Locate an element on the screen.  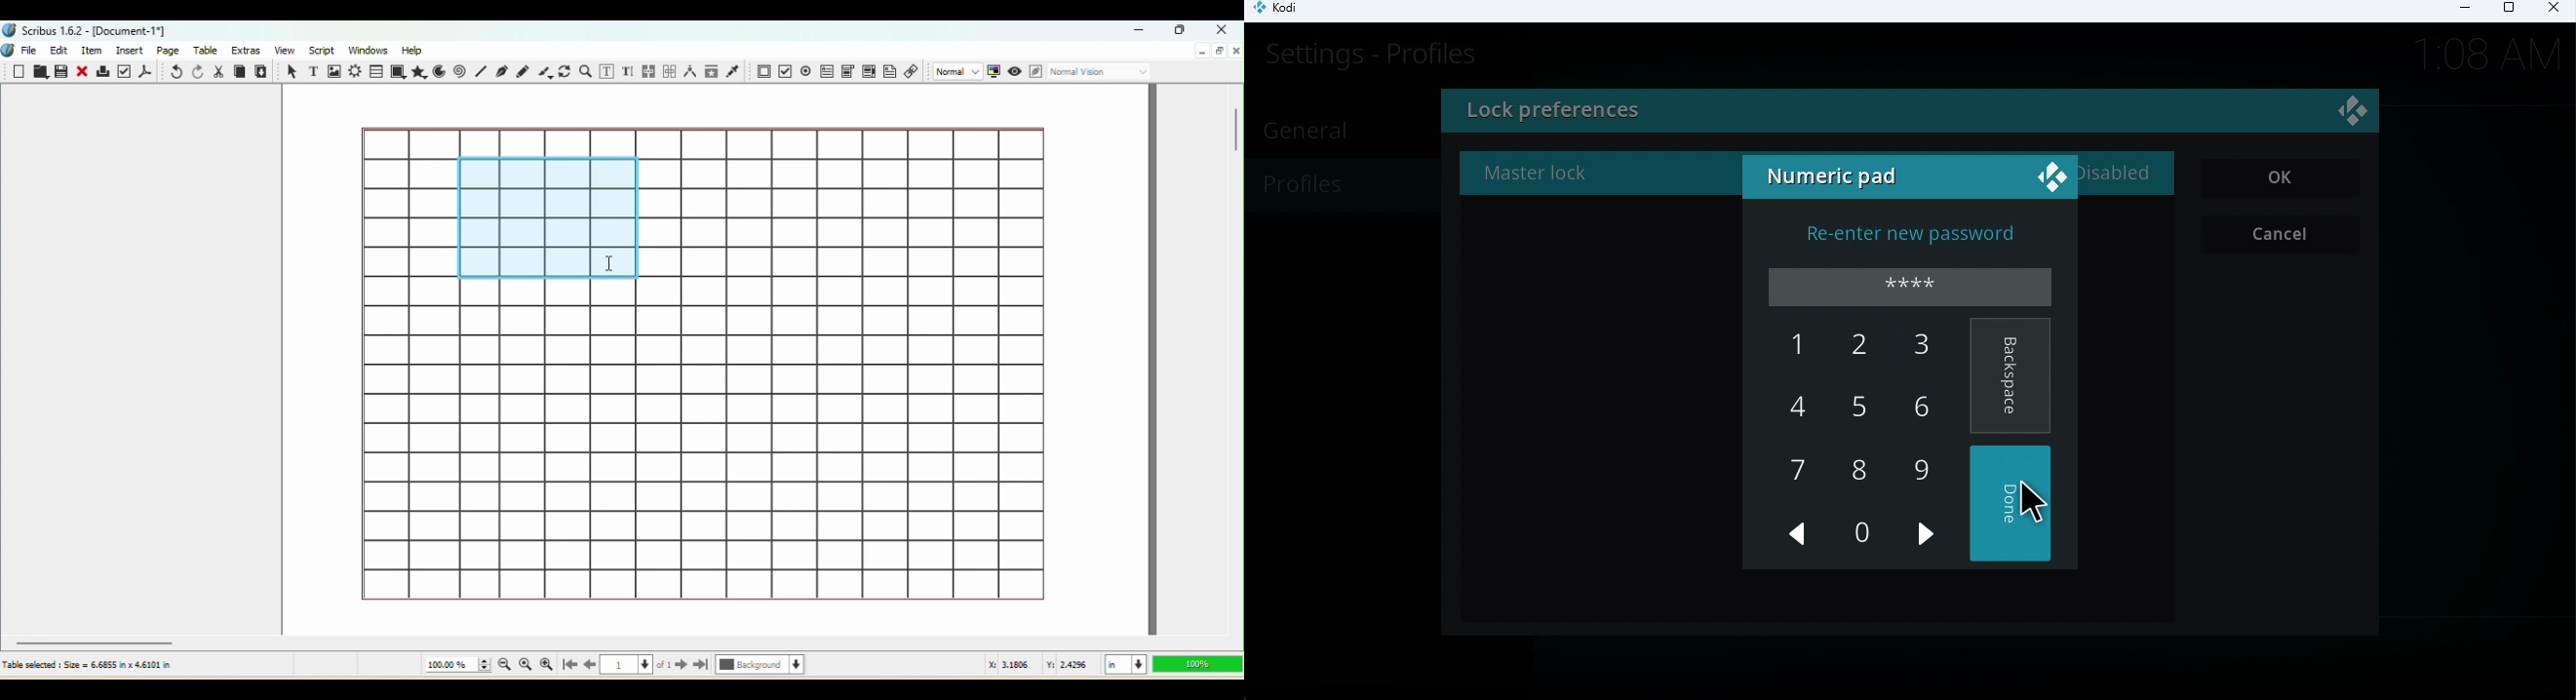
1 is located at coordinates (1789, 346).